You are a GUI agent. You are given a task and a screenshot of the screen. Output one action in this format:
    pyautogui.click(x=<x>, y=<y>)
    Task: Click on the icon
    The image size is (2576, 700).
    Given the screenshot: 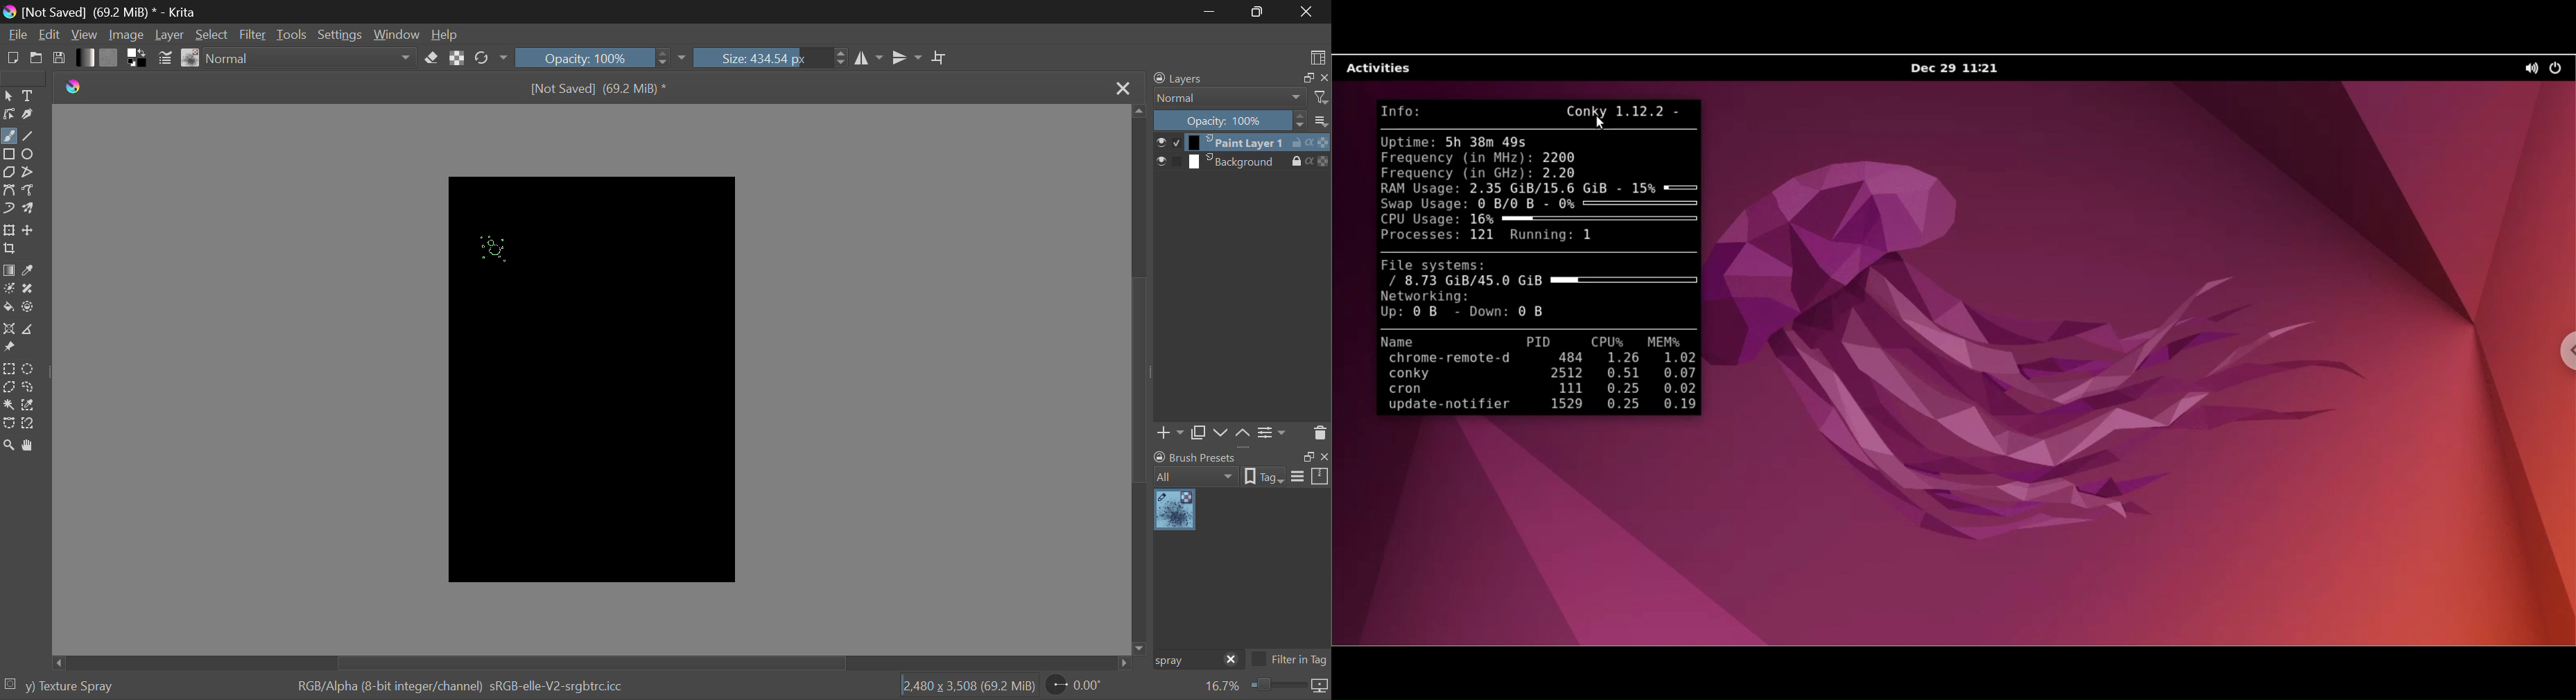 What is the action you would take?
    pyautogui.click(x=1320, y=687)
    